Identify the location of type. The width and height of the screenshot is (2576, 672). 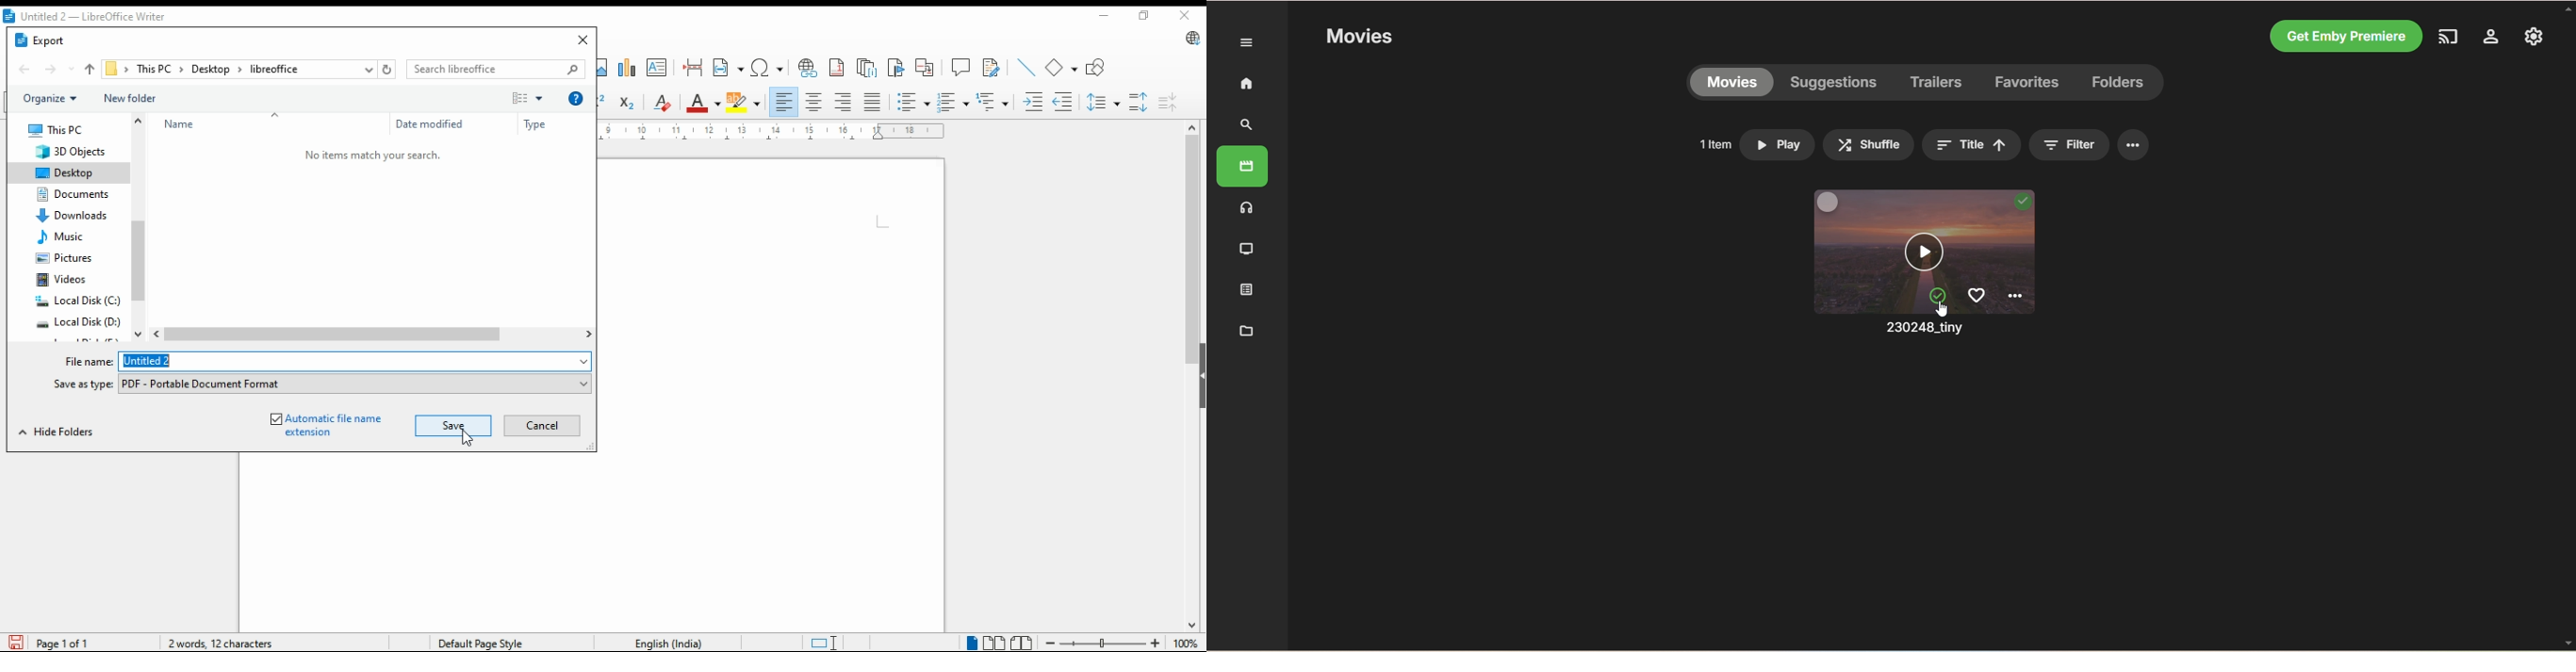
(542, 125).